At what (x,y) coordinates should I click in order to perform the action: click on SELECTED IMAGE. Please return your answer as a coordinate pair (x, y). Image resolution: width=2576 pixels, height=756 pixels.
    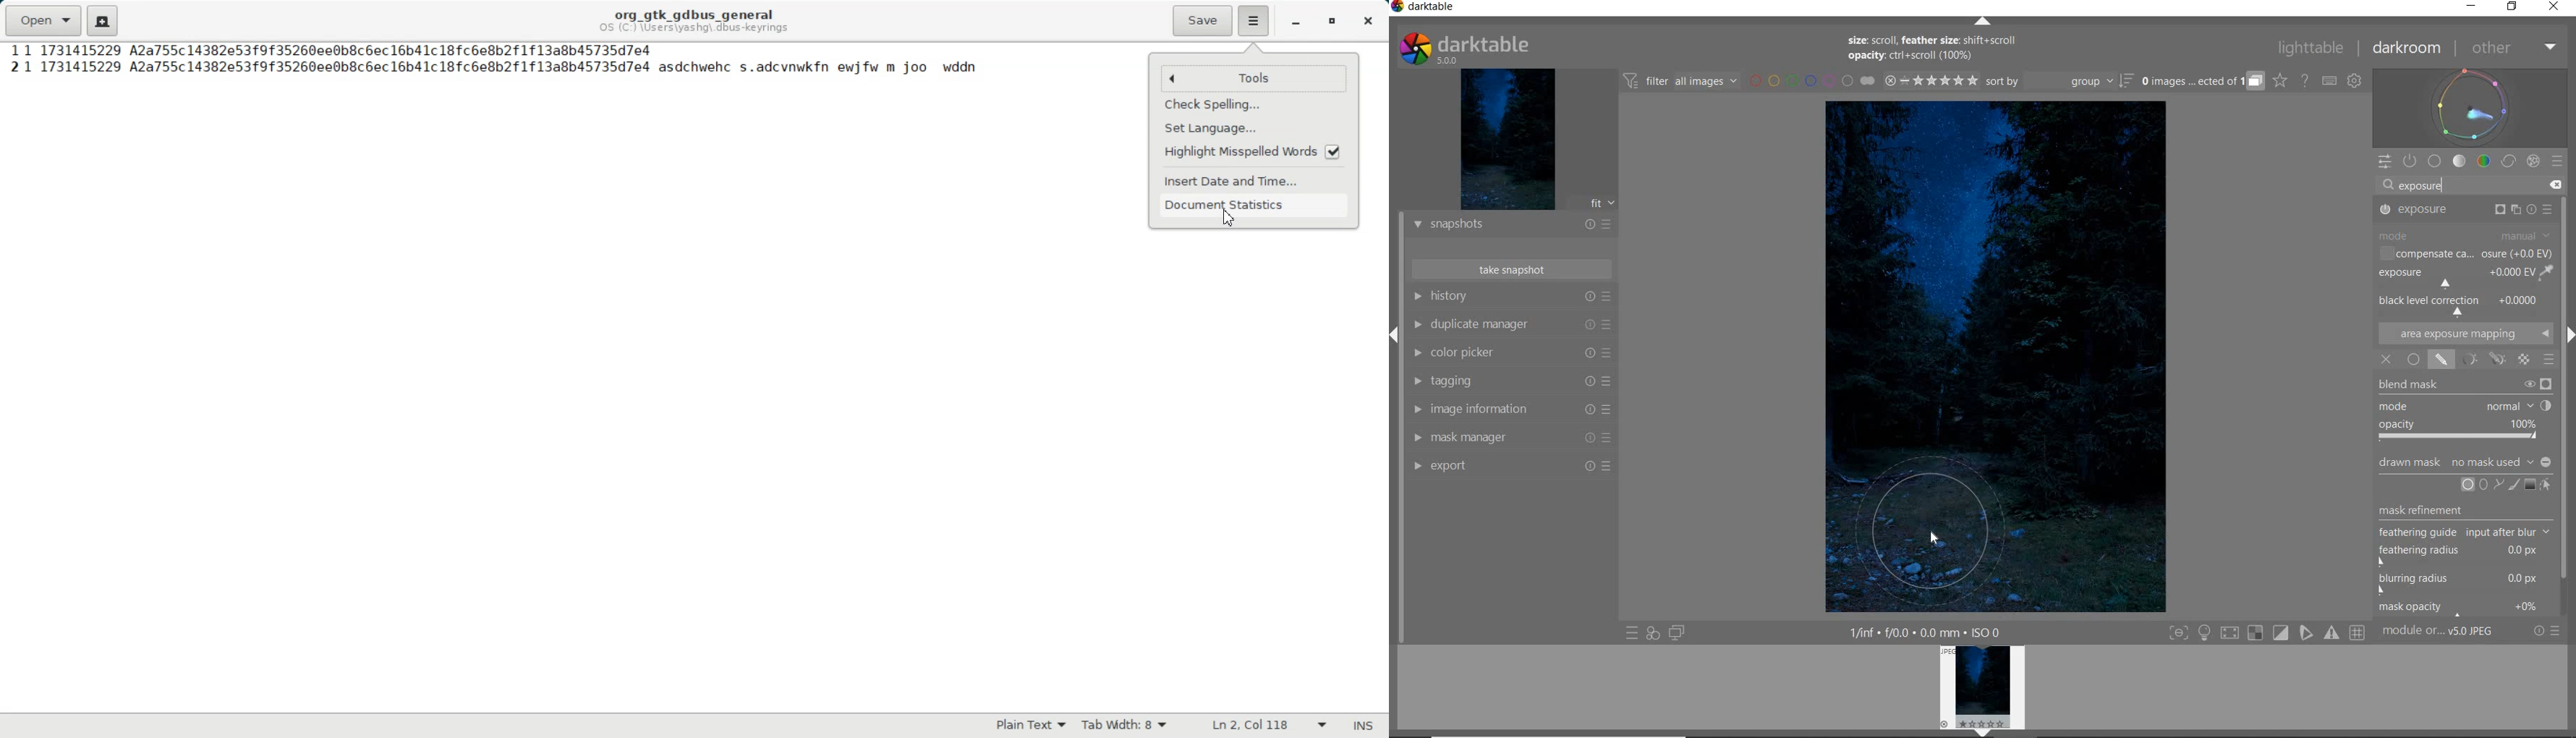
    Looking at the image, I should click on (1994, 357).